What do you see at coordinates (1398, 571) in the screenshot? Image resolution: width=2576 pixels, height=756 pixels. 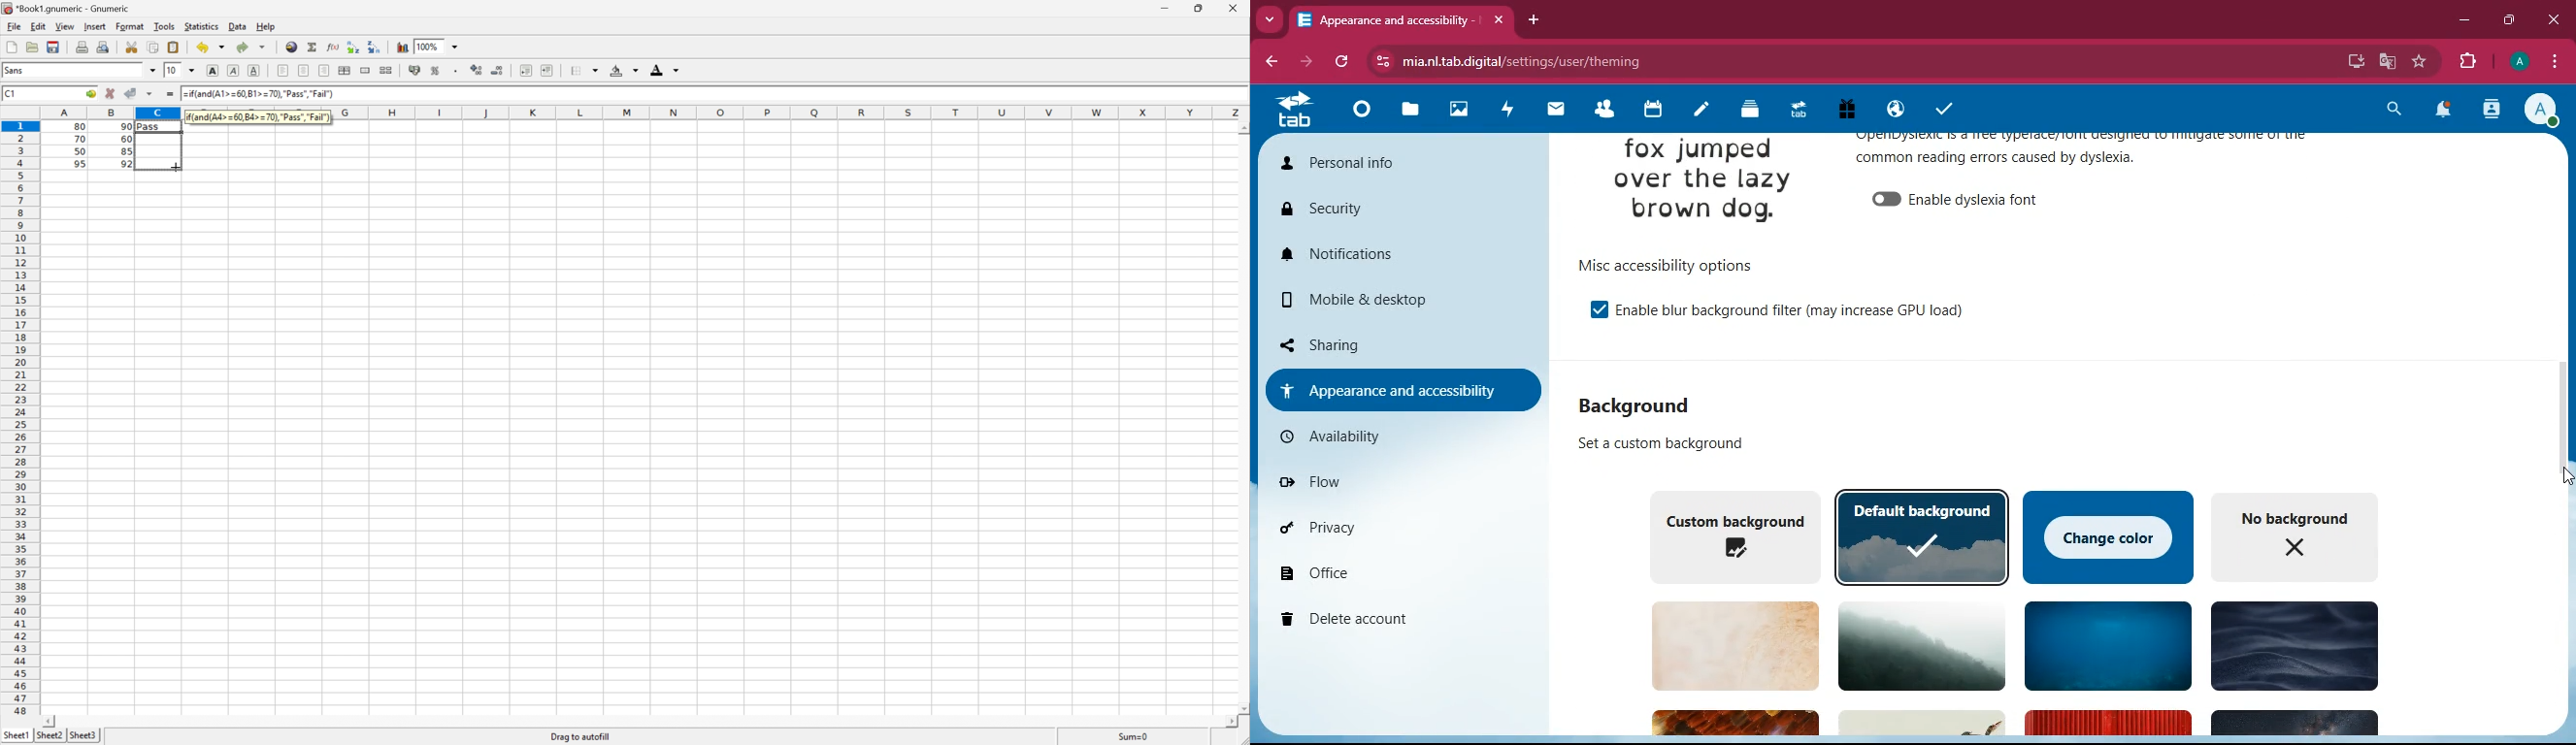 I see `office` at bounding box center [1398, 571].